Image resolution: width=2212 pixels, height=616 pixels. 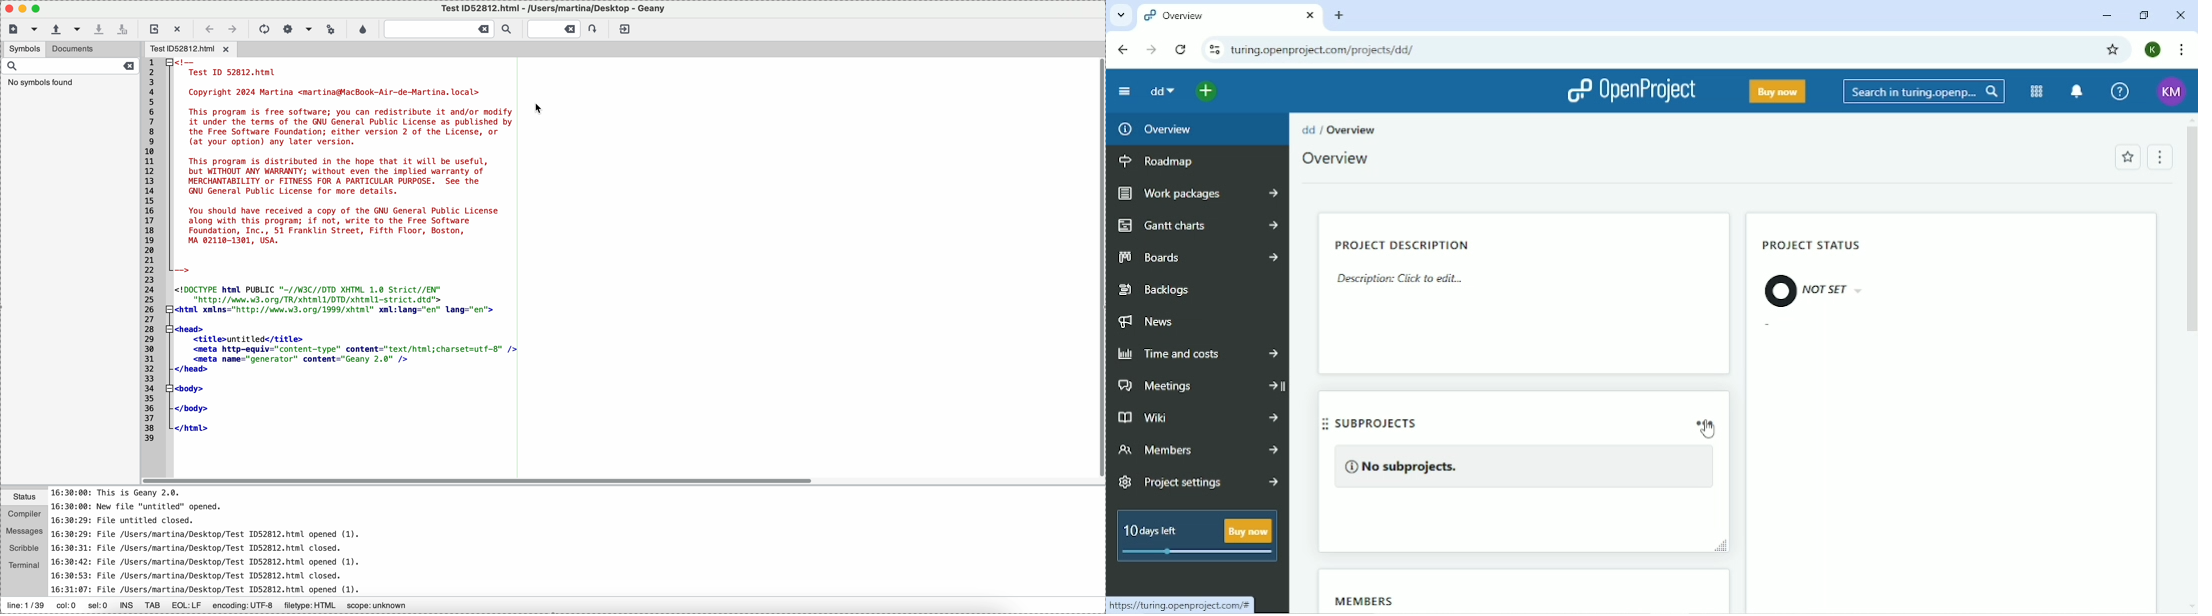 I want to click on Meetings, so click(x=1200, y=385).